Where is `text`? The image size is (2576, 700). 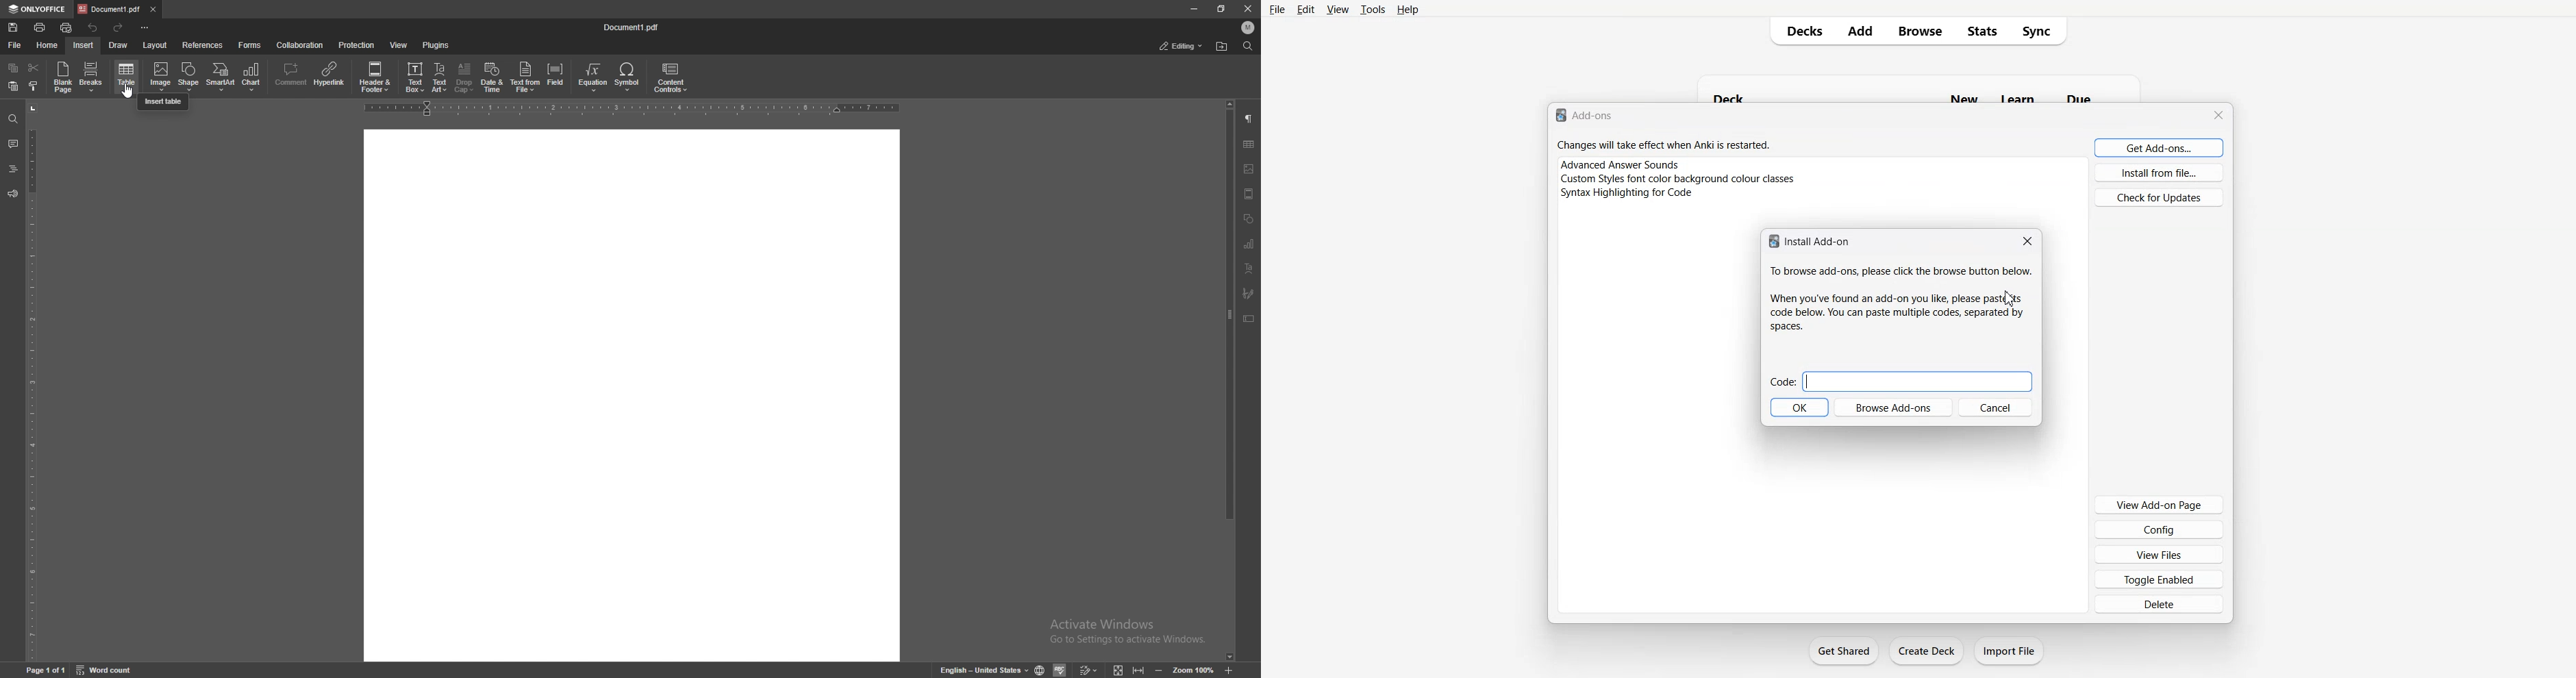
text is located at coordinates (1895, 312).